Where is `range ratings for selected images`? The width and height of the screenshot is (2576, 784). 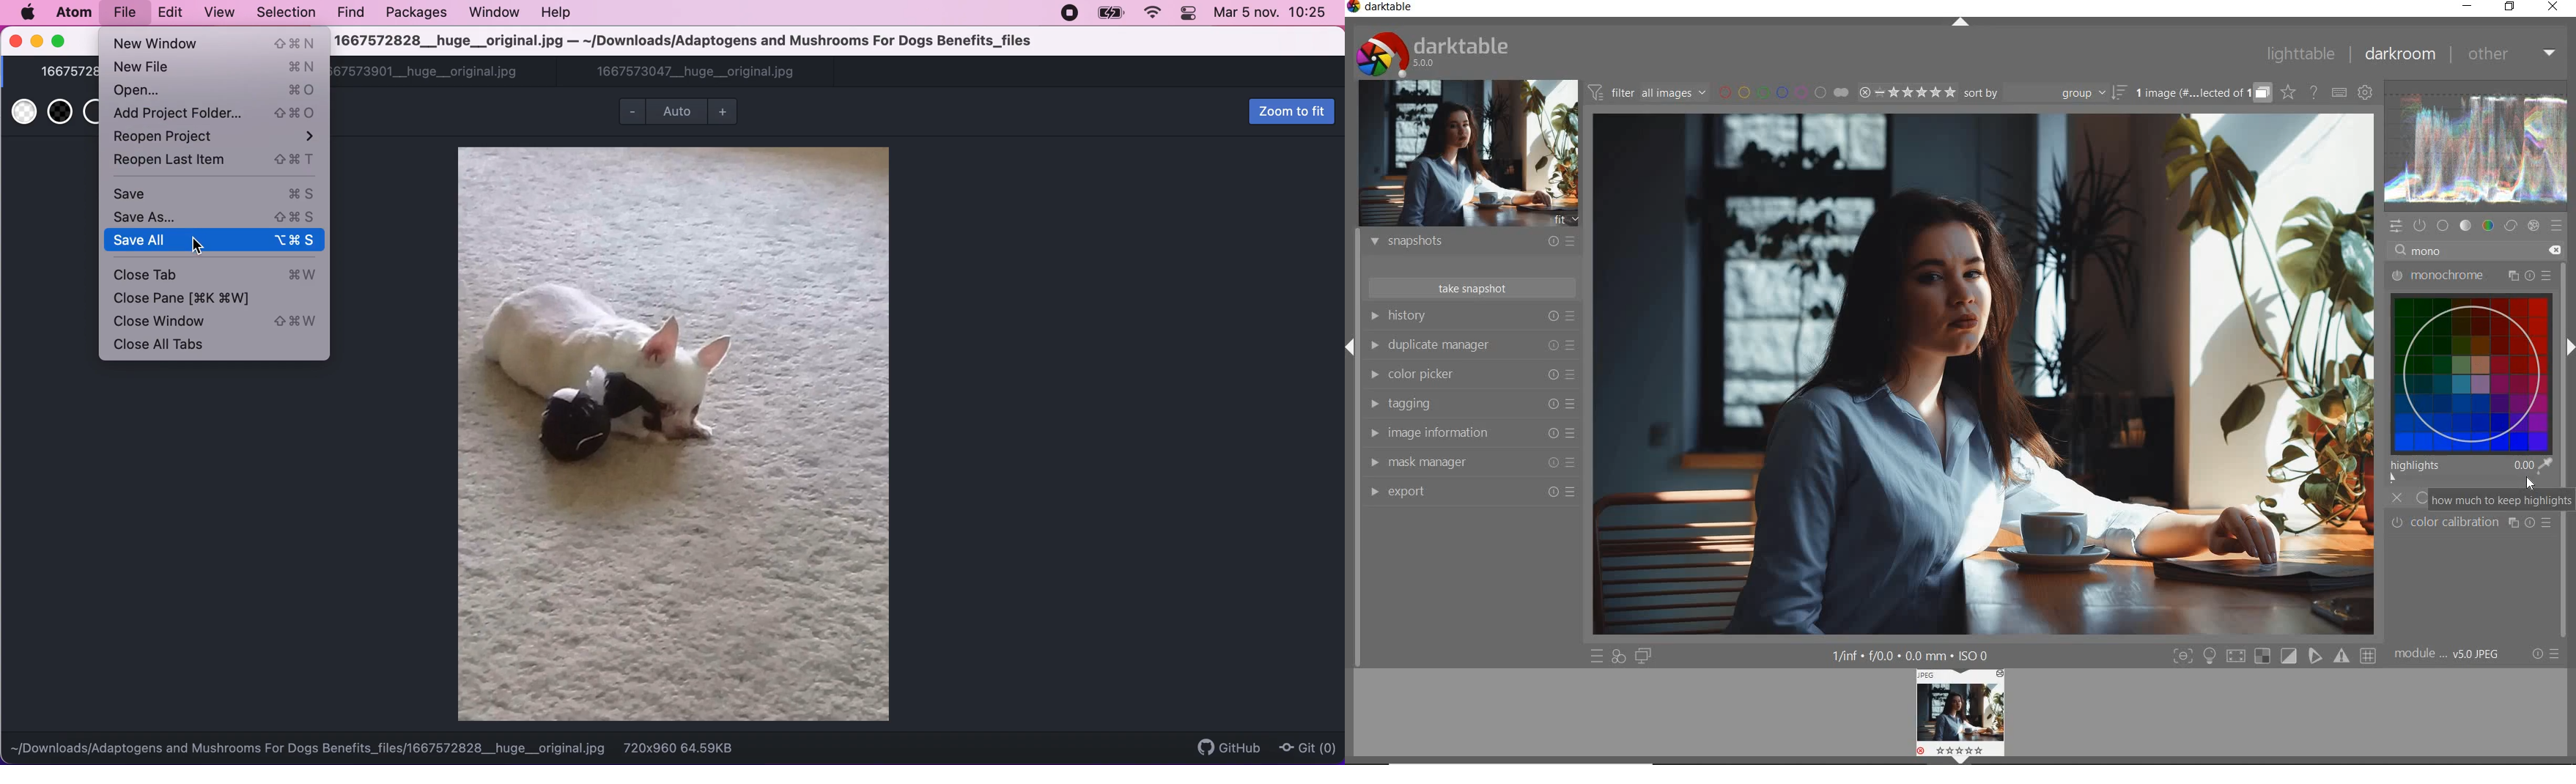 range ratings for selected images is located at coordinates (1906, 94).